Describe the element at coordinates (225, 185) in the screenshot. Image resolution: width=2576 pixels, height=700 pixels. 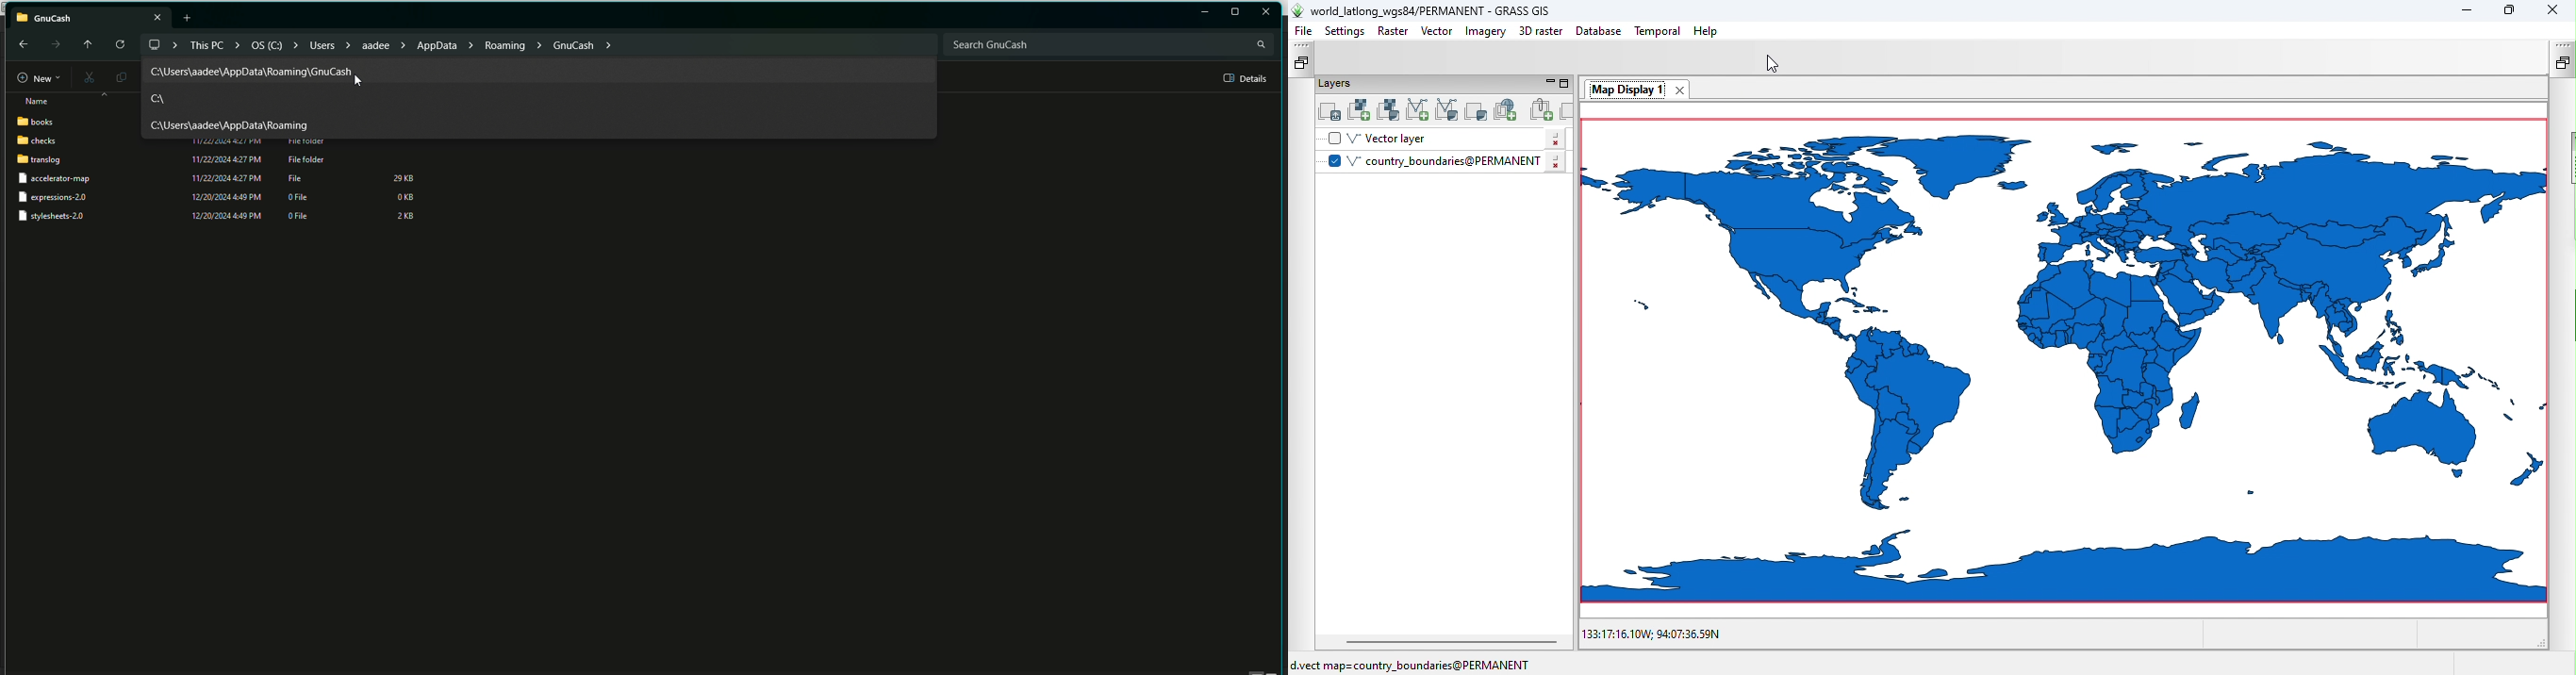
I see `Date` at that location.